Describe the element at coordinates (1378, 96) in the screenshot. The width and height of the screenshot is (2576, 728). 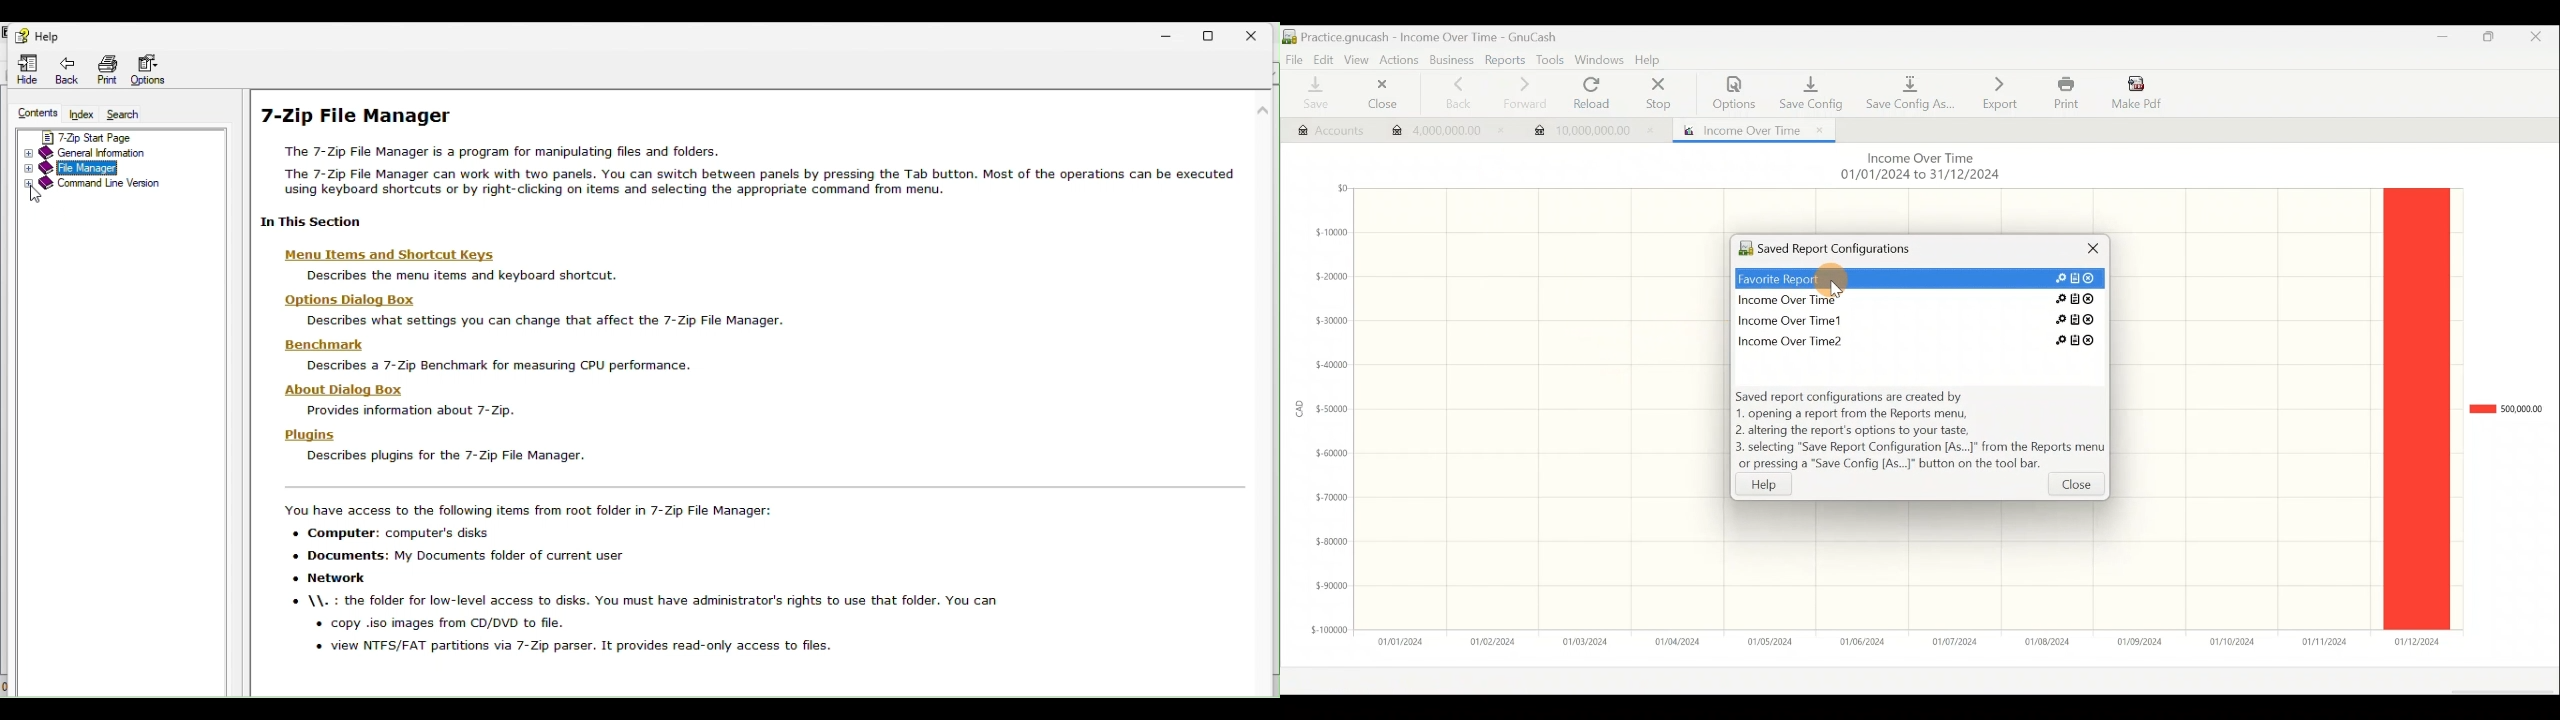
I see `Close` at that location.